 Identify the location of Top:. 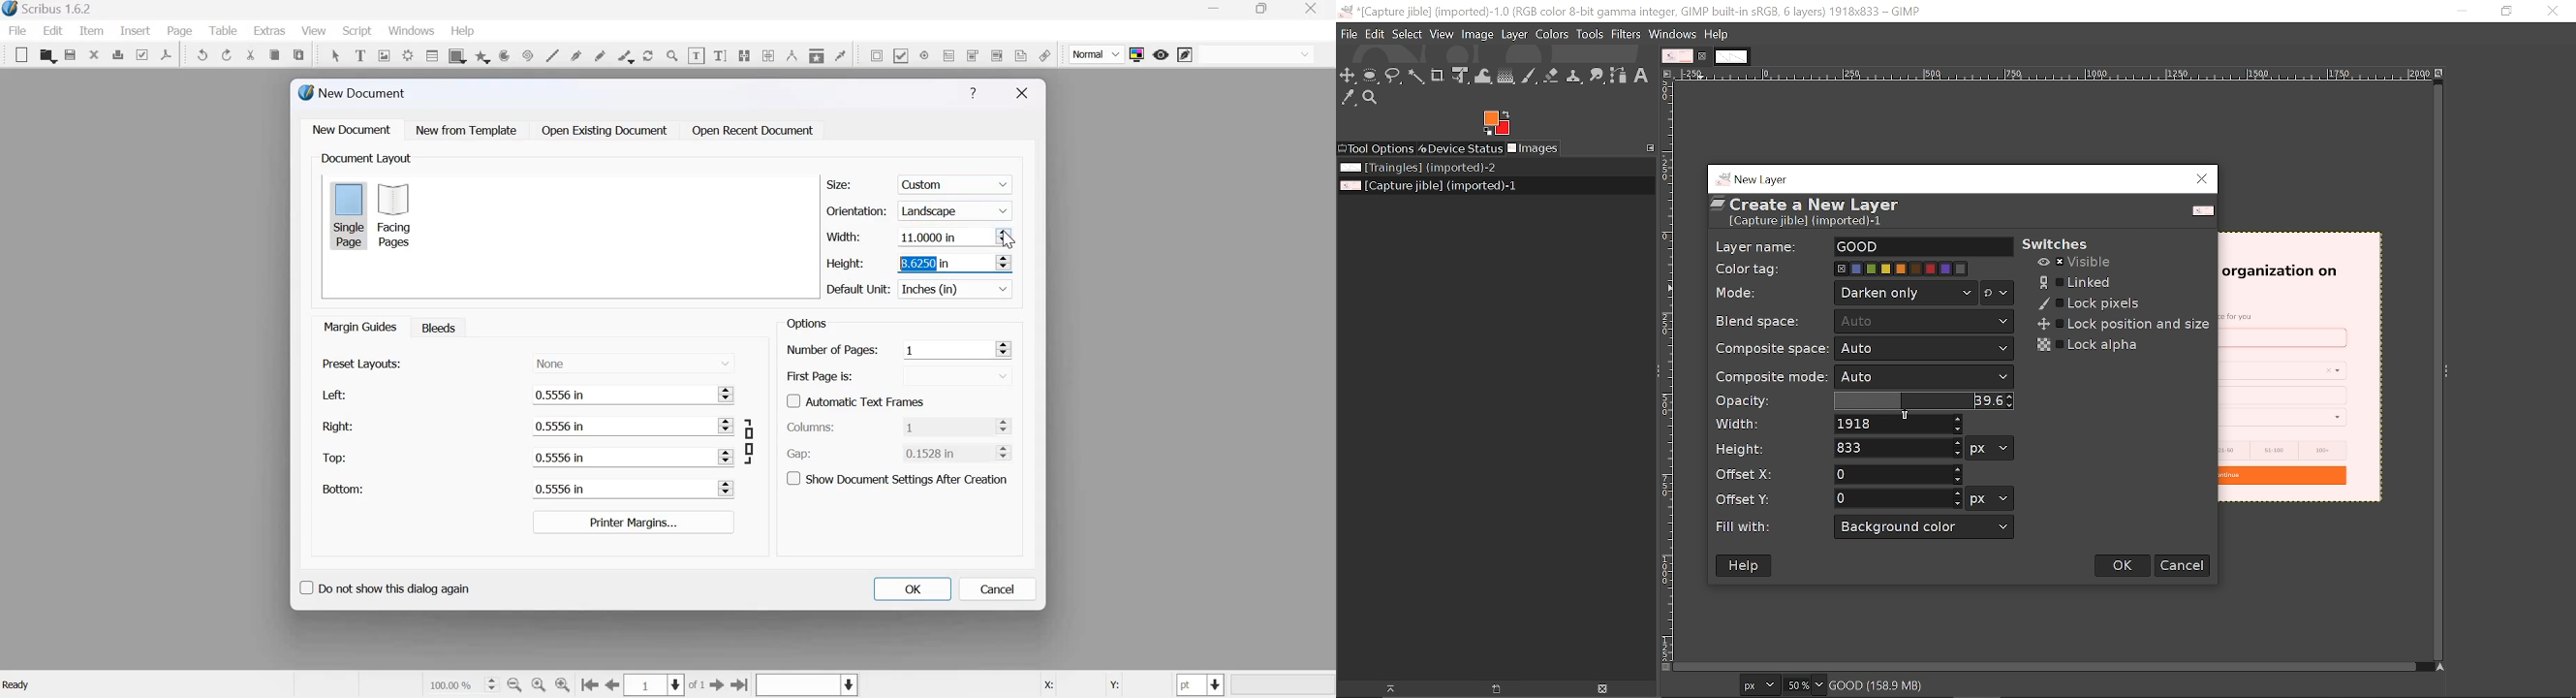
(336, 458).